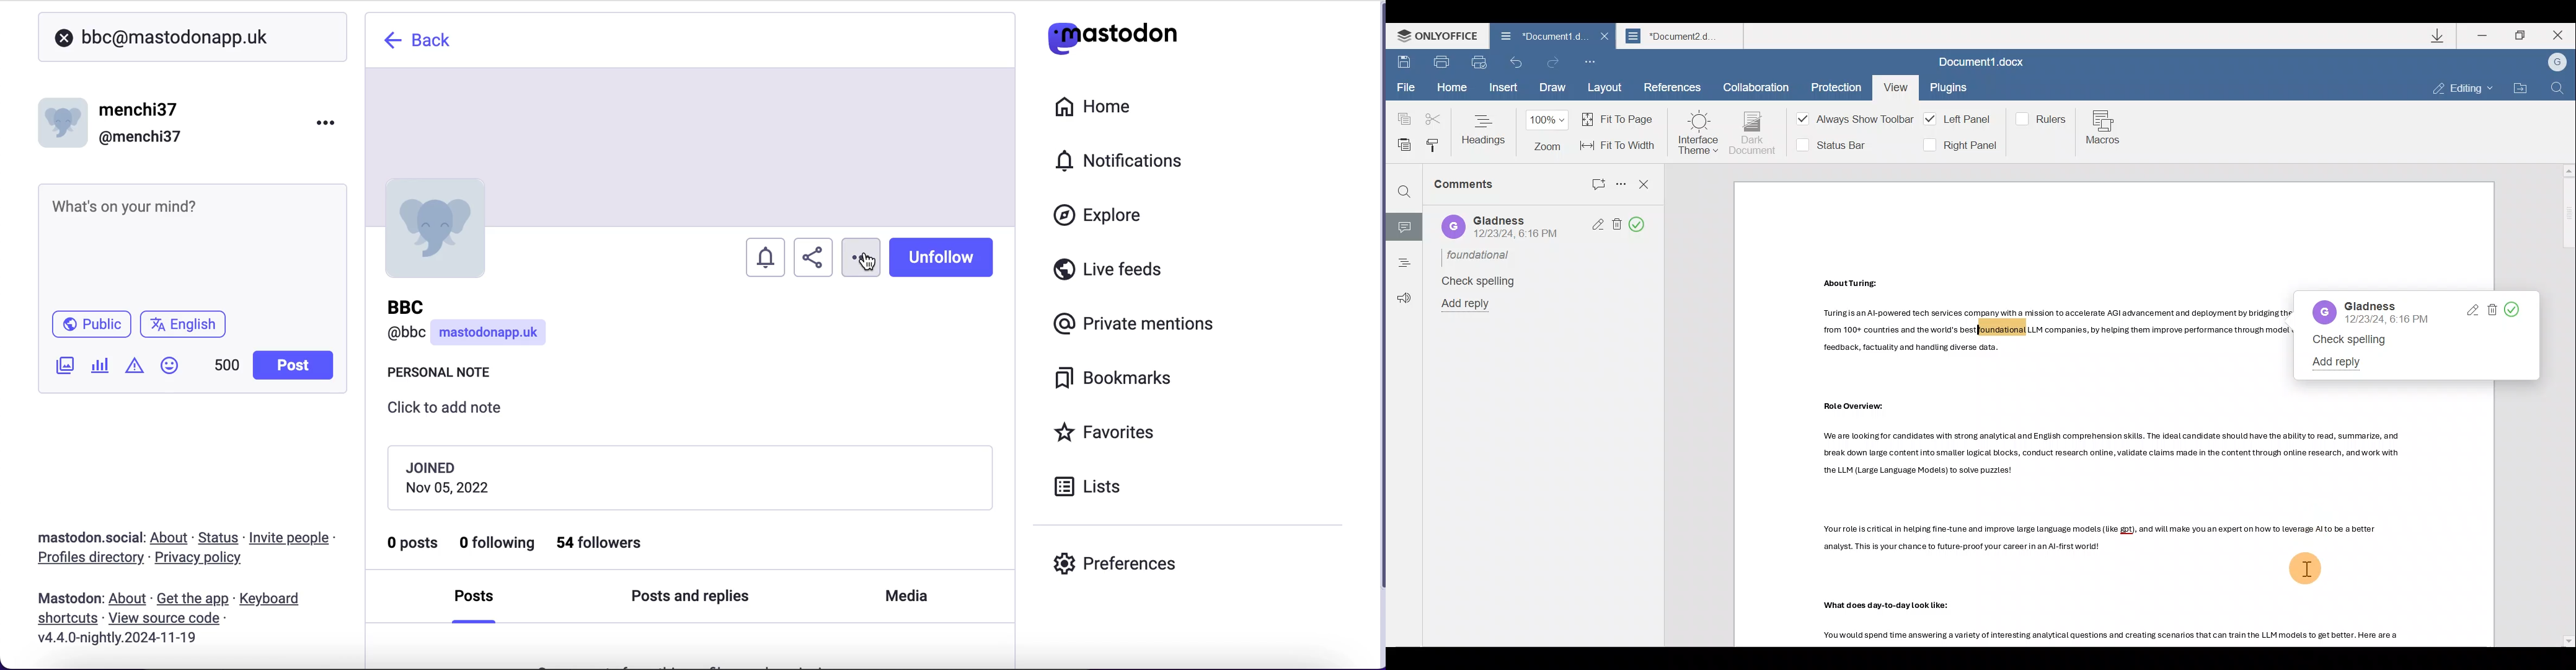 Image resolution: width=2576 pixels, height=672 pixels. What do you see at coordinates (273, 600) in the screenshot?
I see `keyboard` at bounding box center [273, 600].